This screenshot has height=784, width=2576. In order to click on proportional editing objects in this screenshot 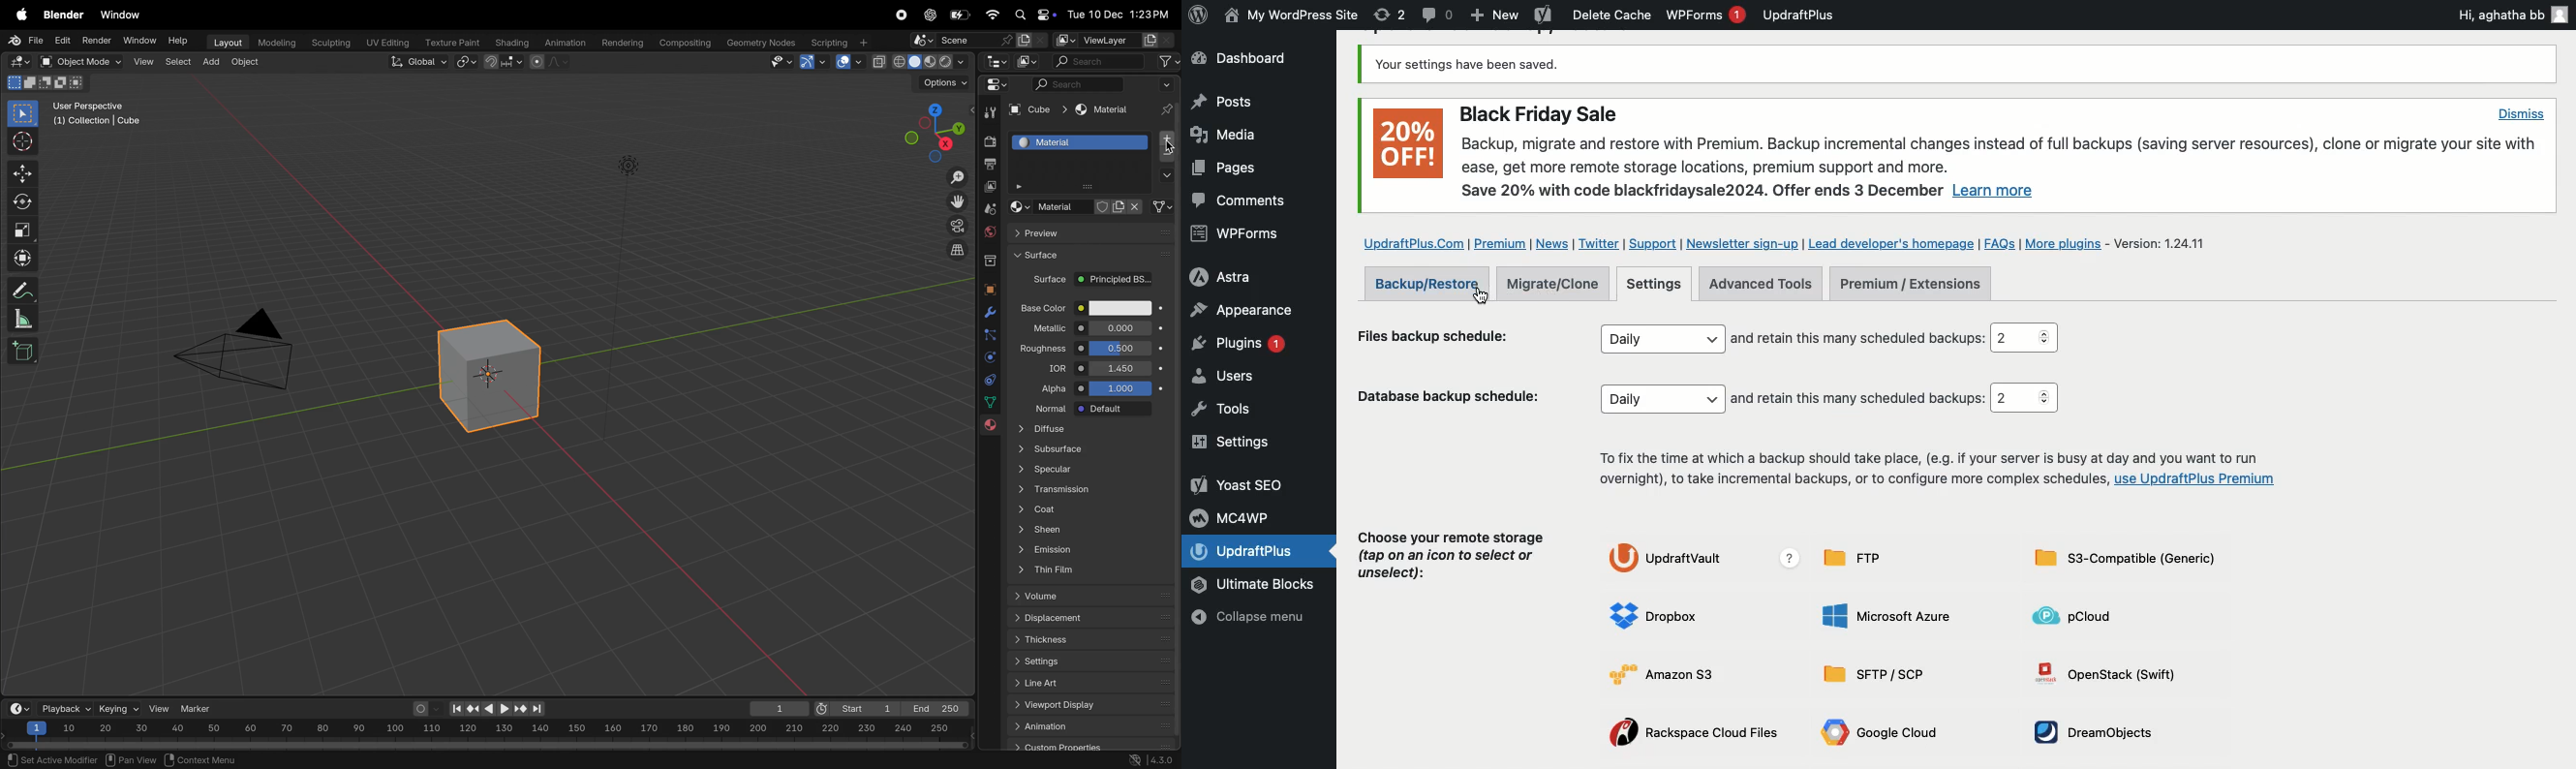, I will do `click(551, 63)`.